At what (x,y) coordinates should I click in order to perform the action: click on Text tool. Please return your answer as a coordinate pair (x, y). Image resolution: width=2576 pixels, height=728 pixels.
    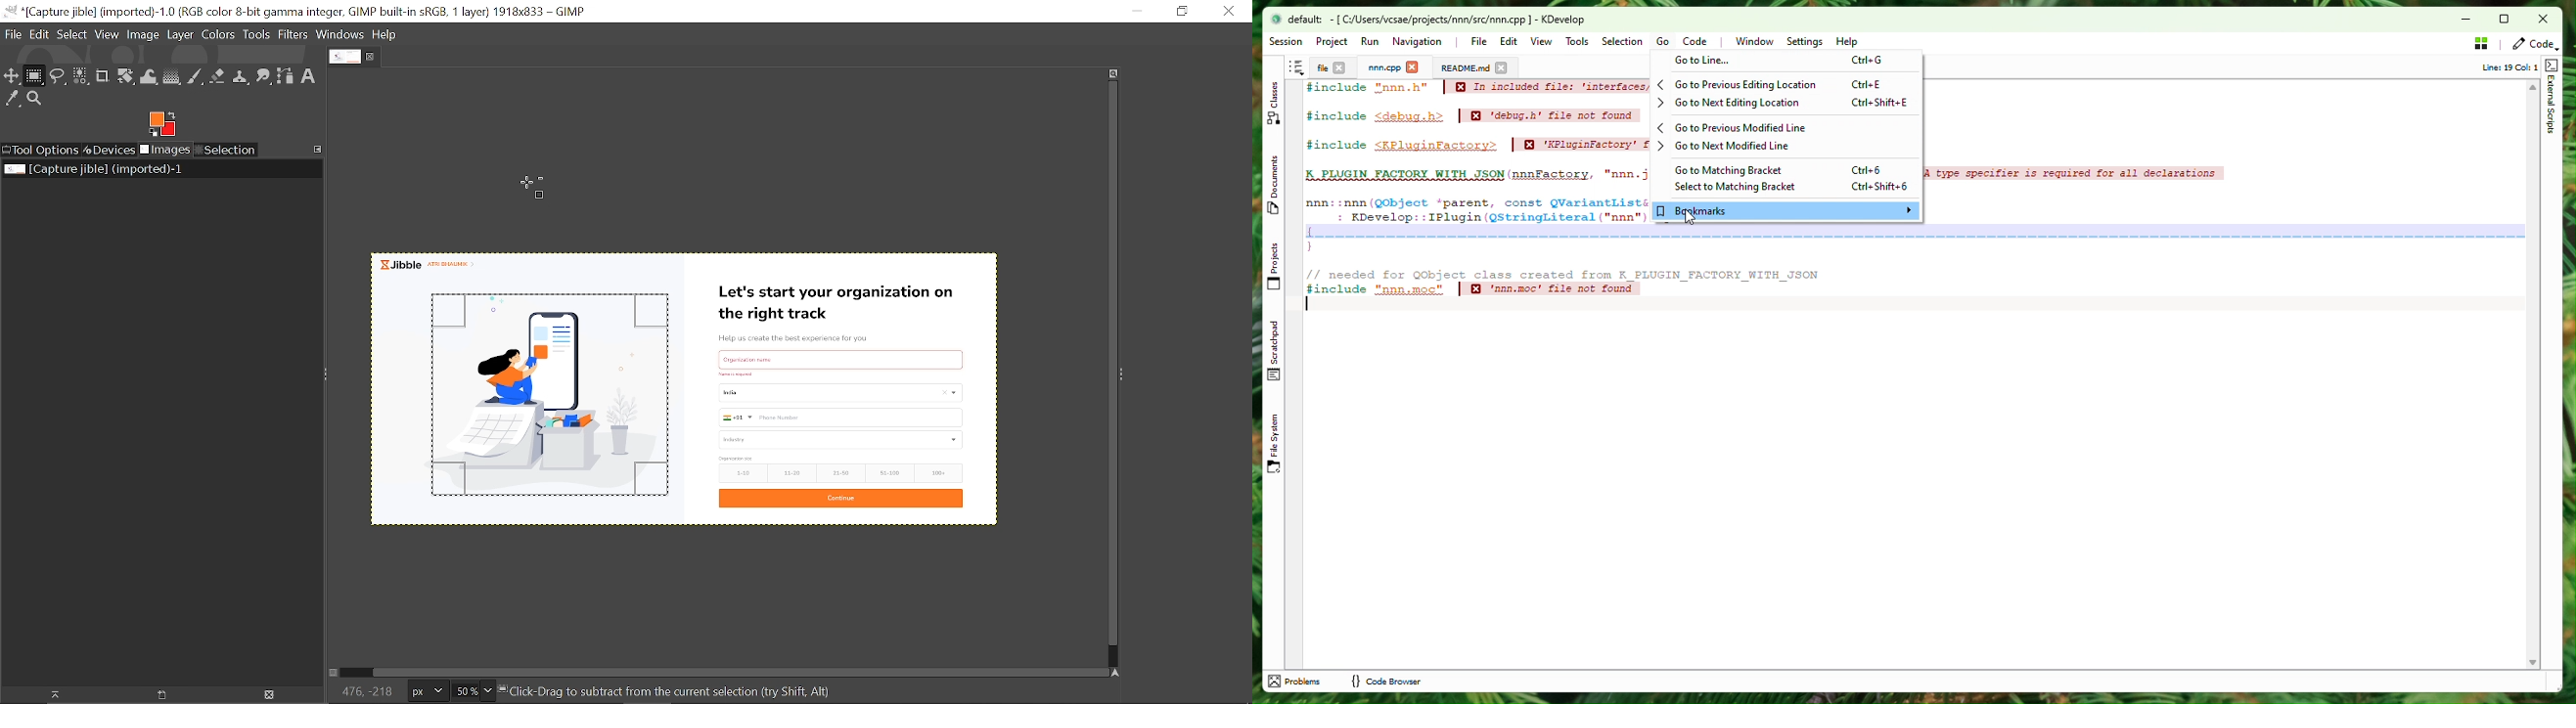
    Looking at the image, I should click on (309, 75).